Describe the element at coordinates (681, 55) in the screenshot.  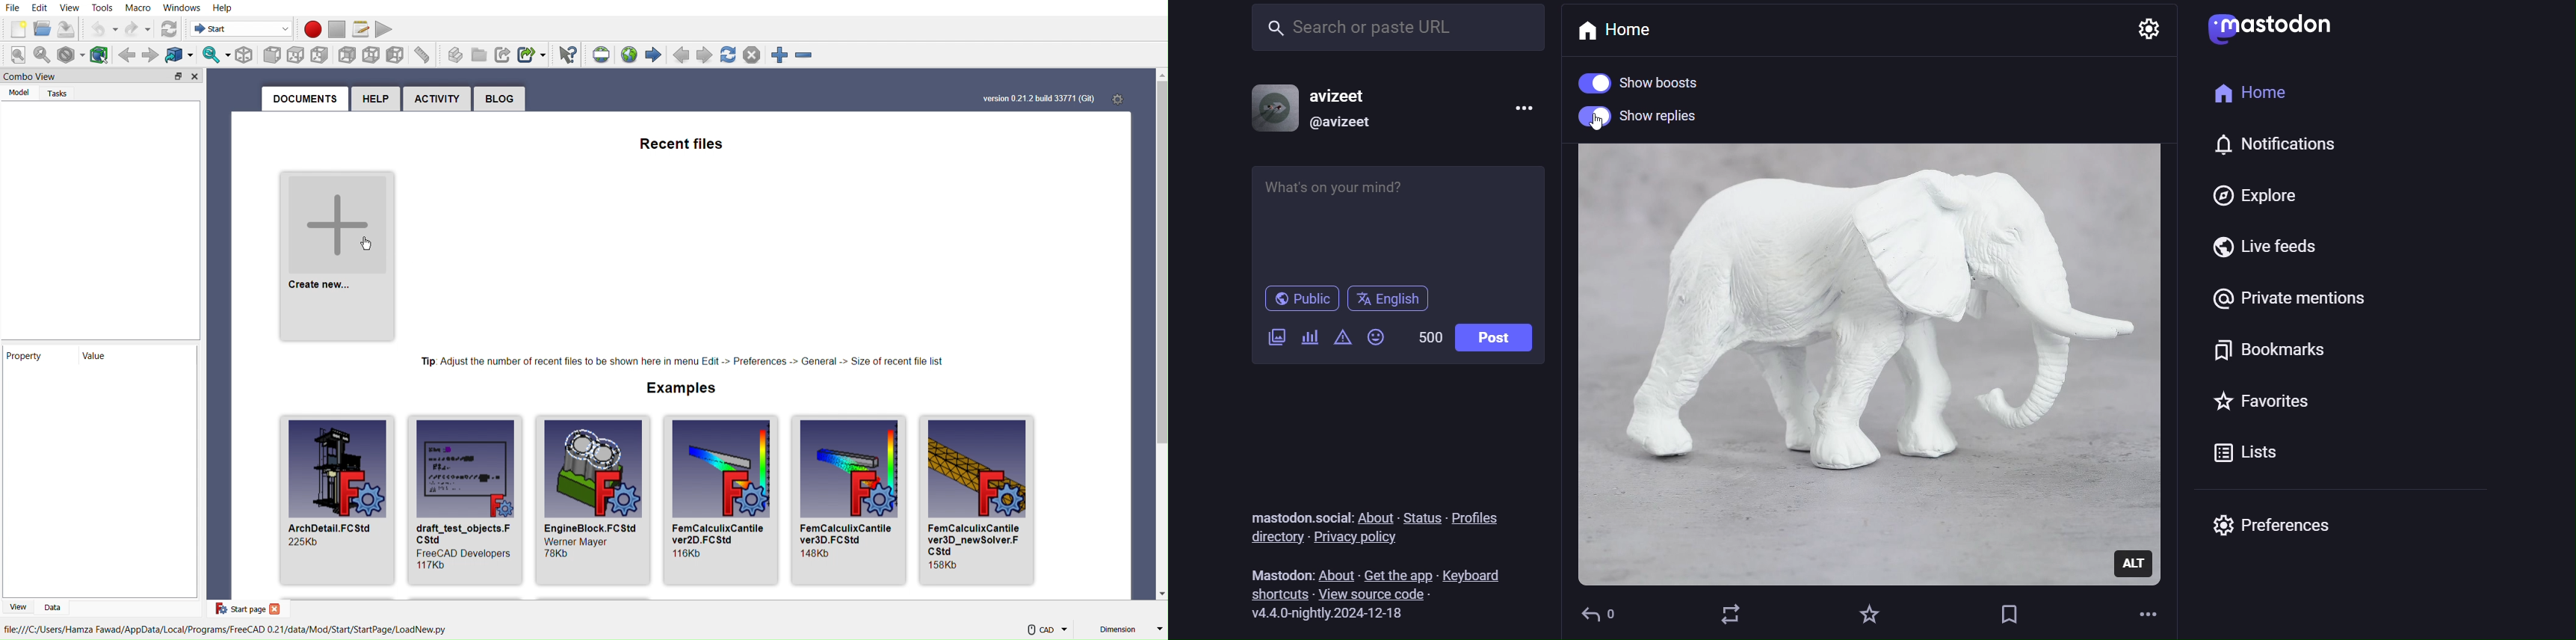
I see `Previous page` at that location.